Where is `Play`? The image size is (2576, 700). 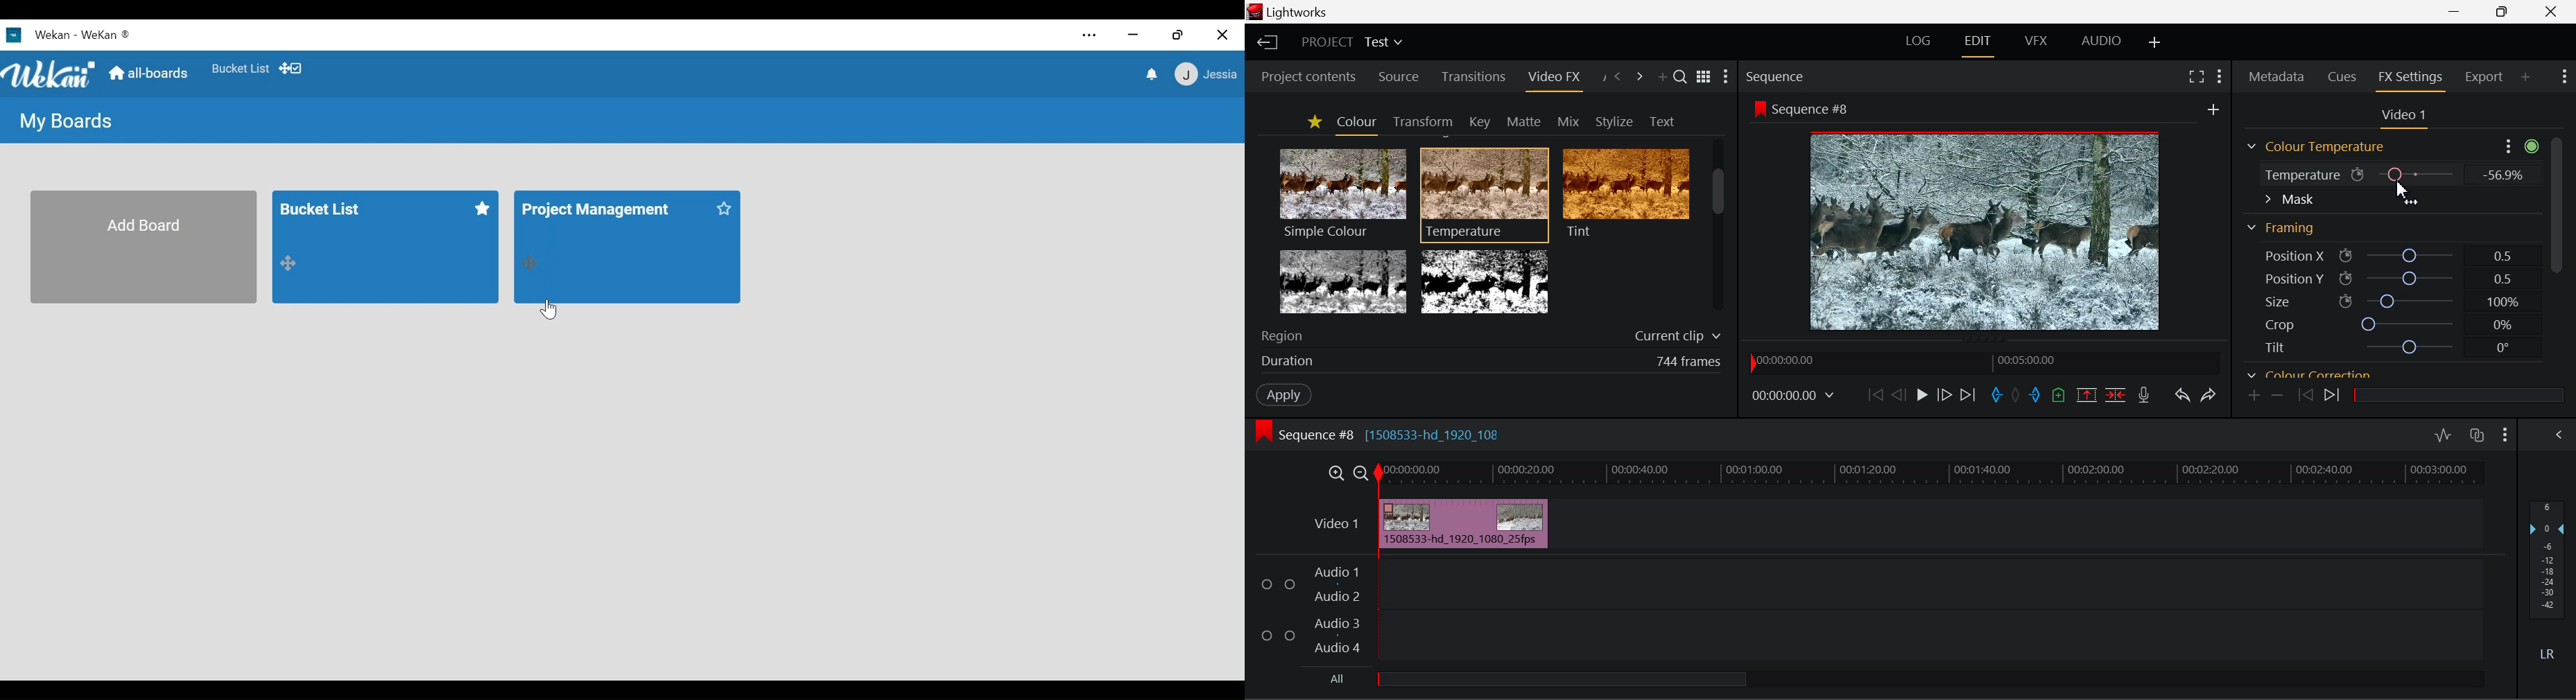
Play is located at coordinates (1922, 397).